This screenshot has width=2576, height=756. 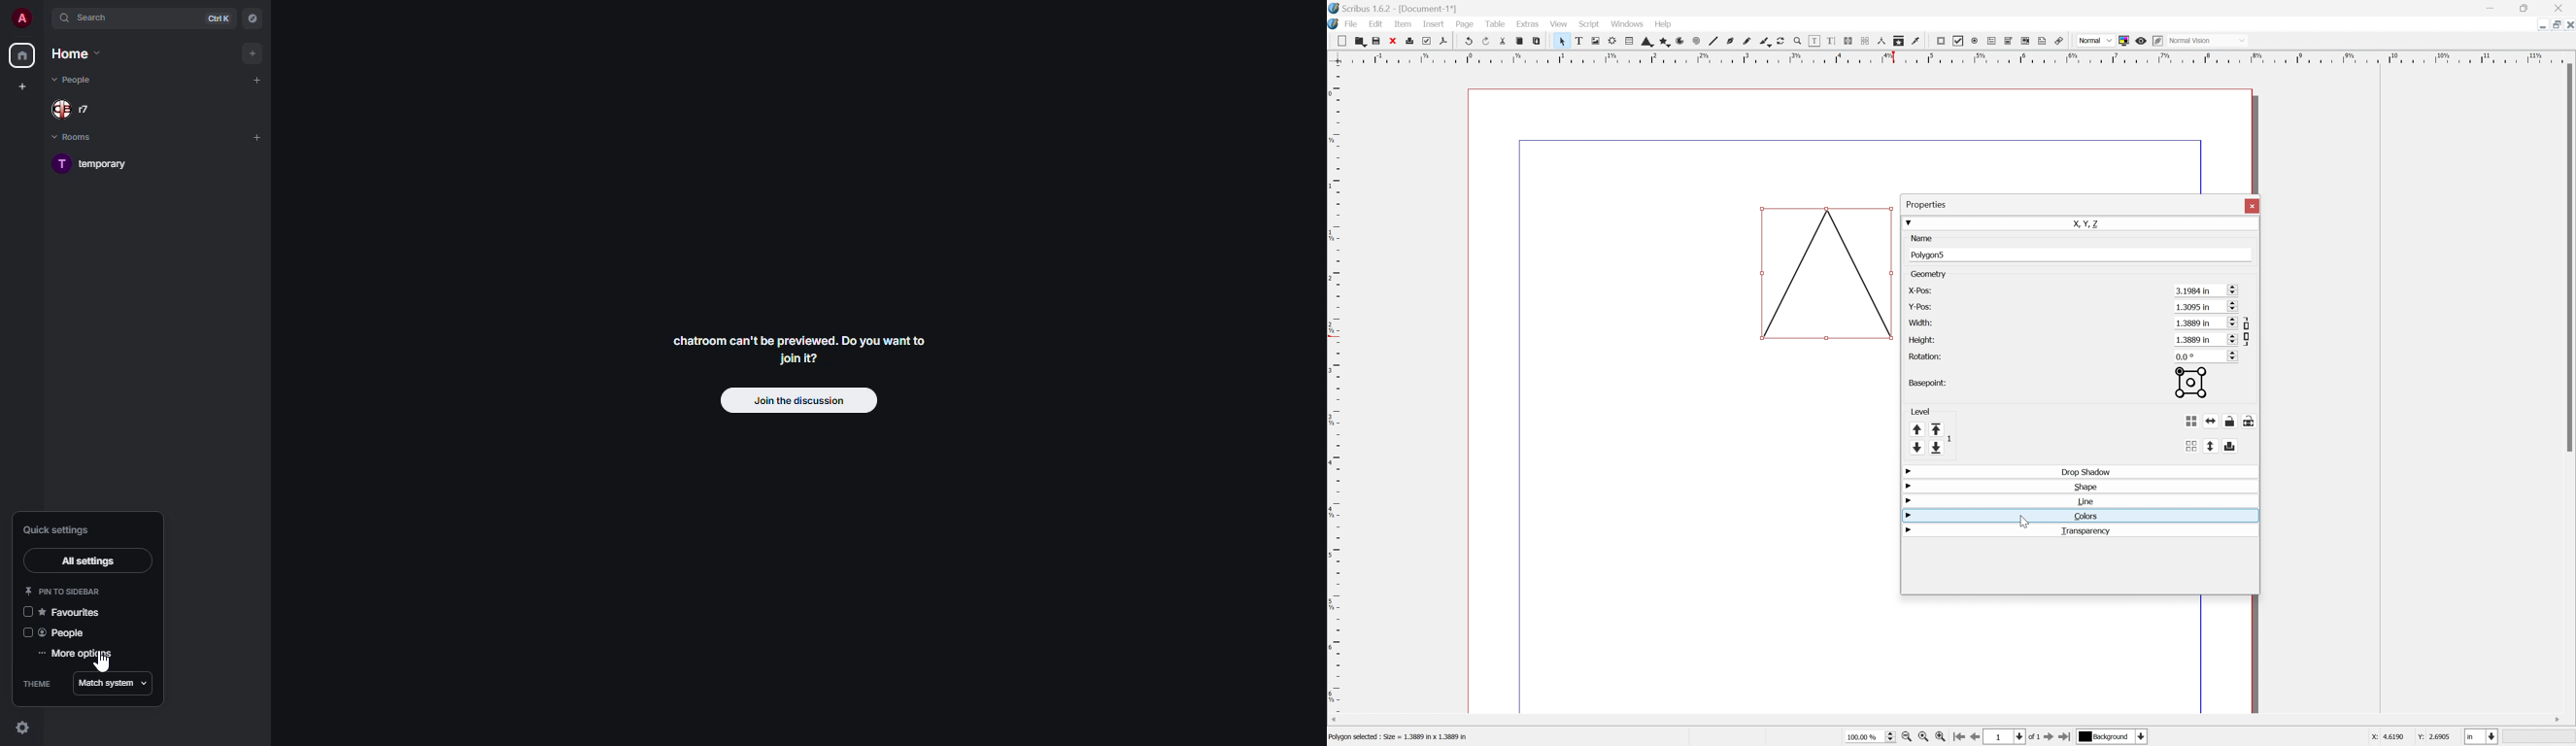 I want to click on Save, so click(x=1375, y=40).